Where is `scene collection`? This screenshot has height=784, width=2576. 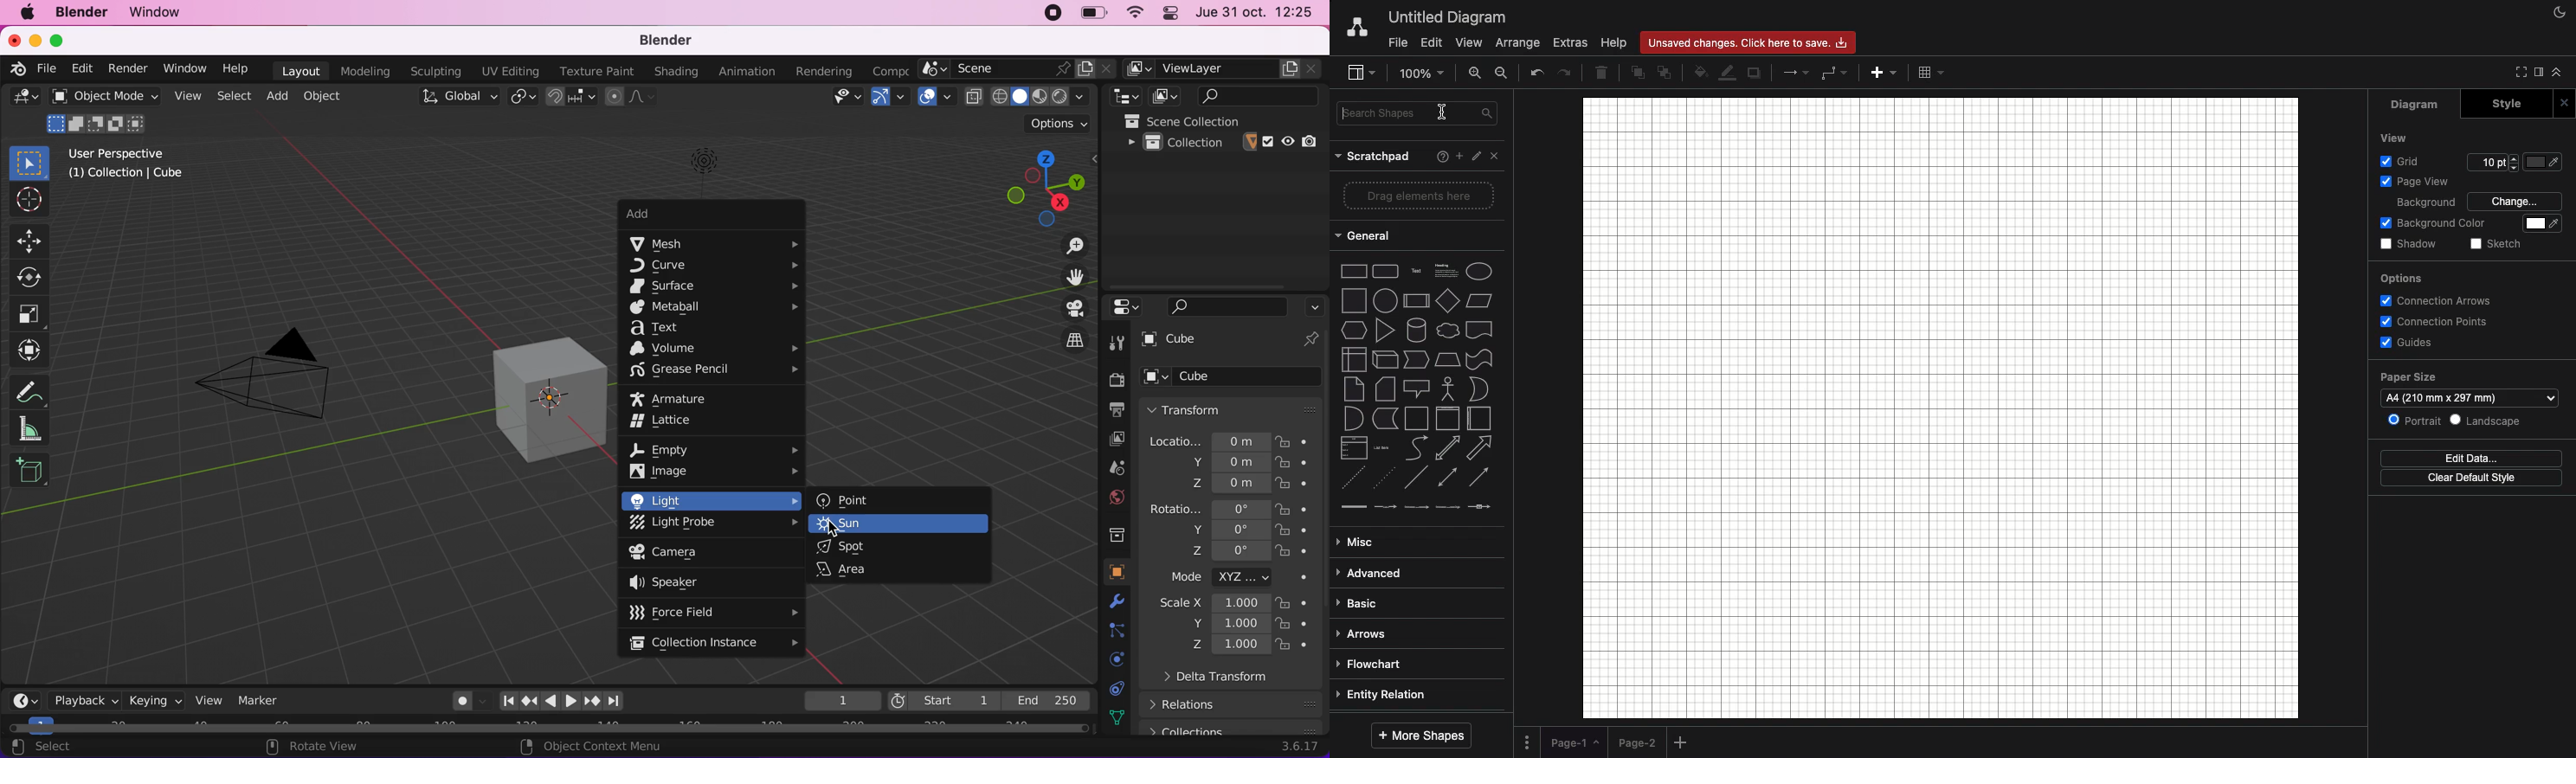 scene collection is located at coordinates (1226, 120).